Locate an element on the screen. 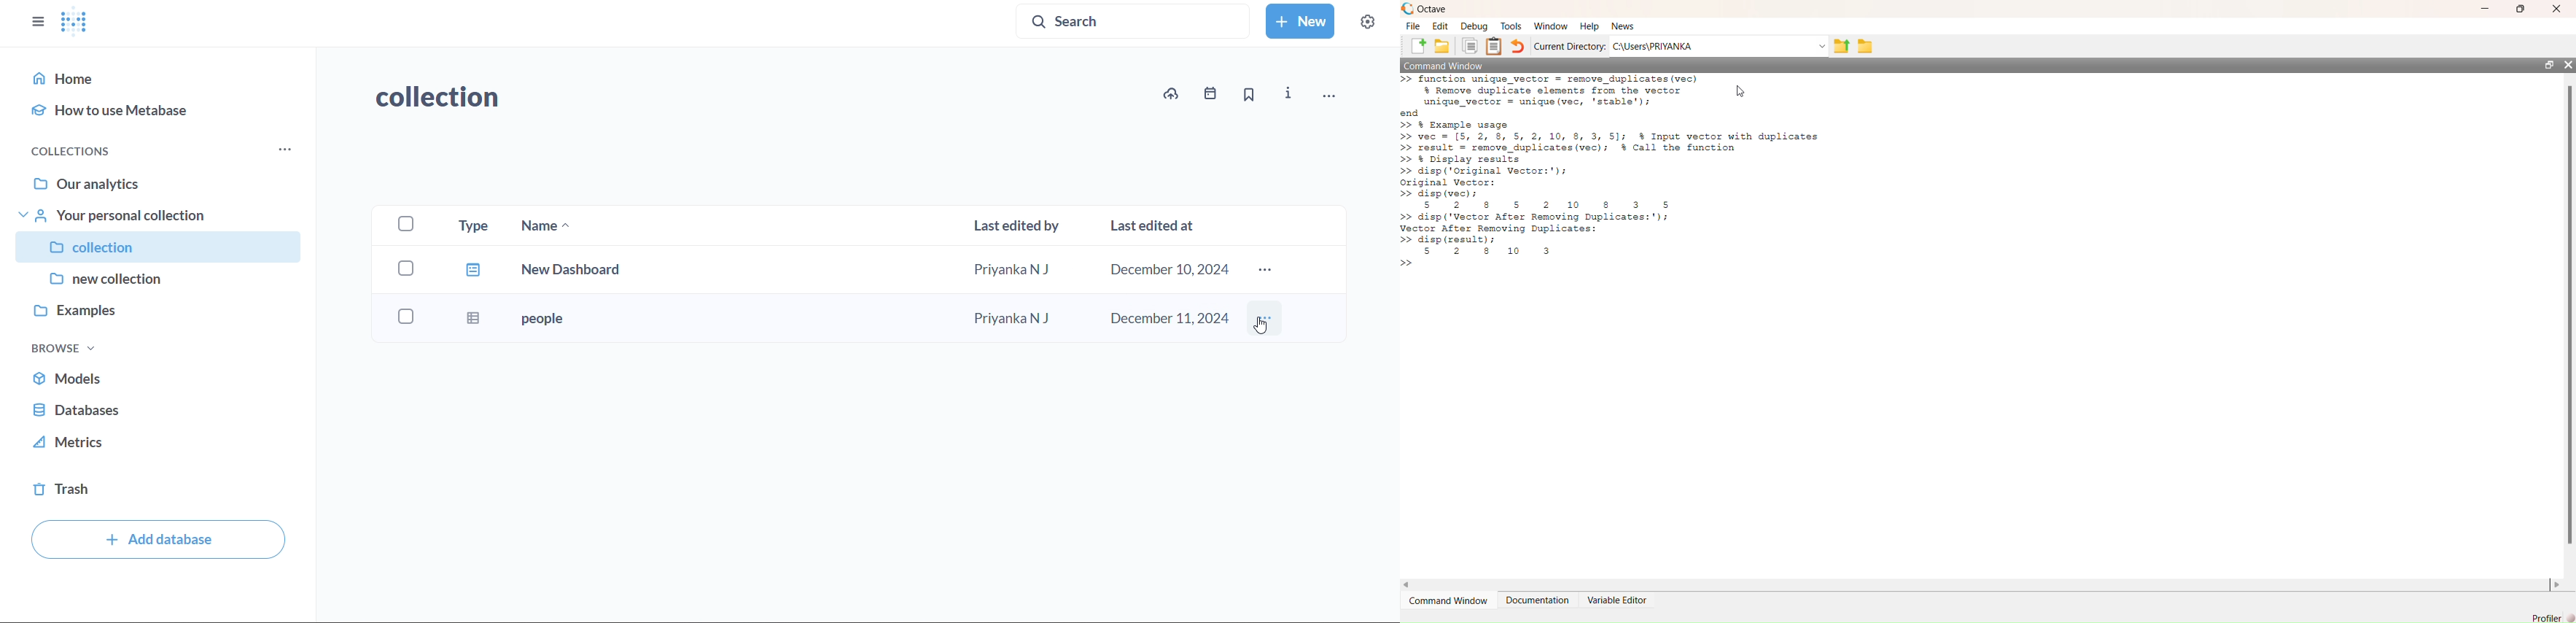  file is located at coordinates (1413, 25).